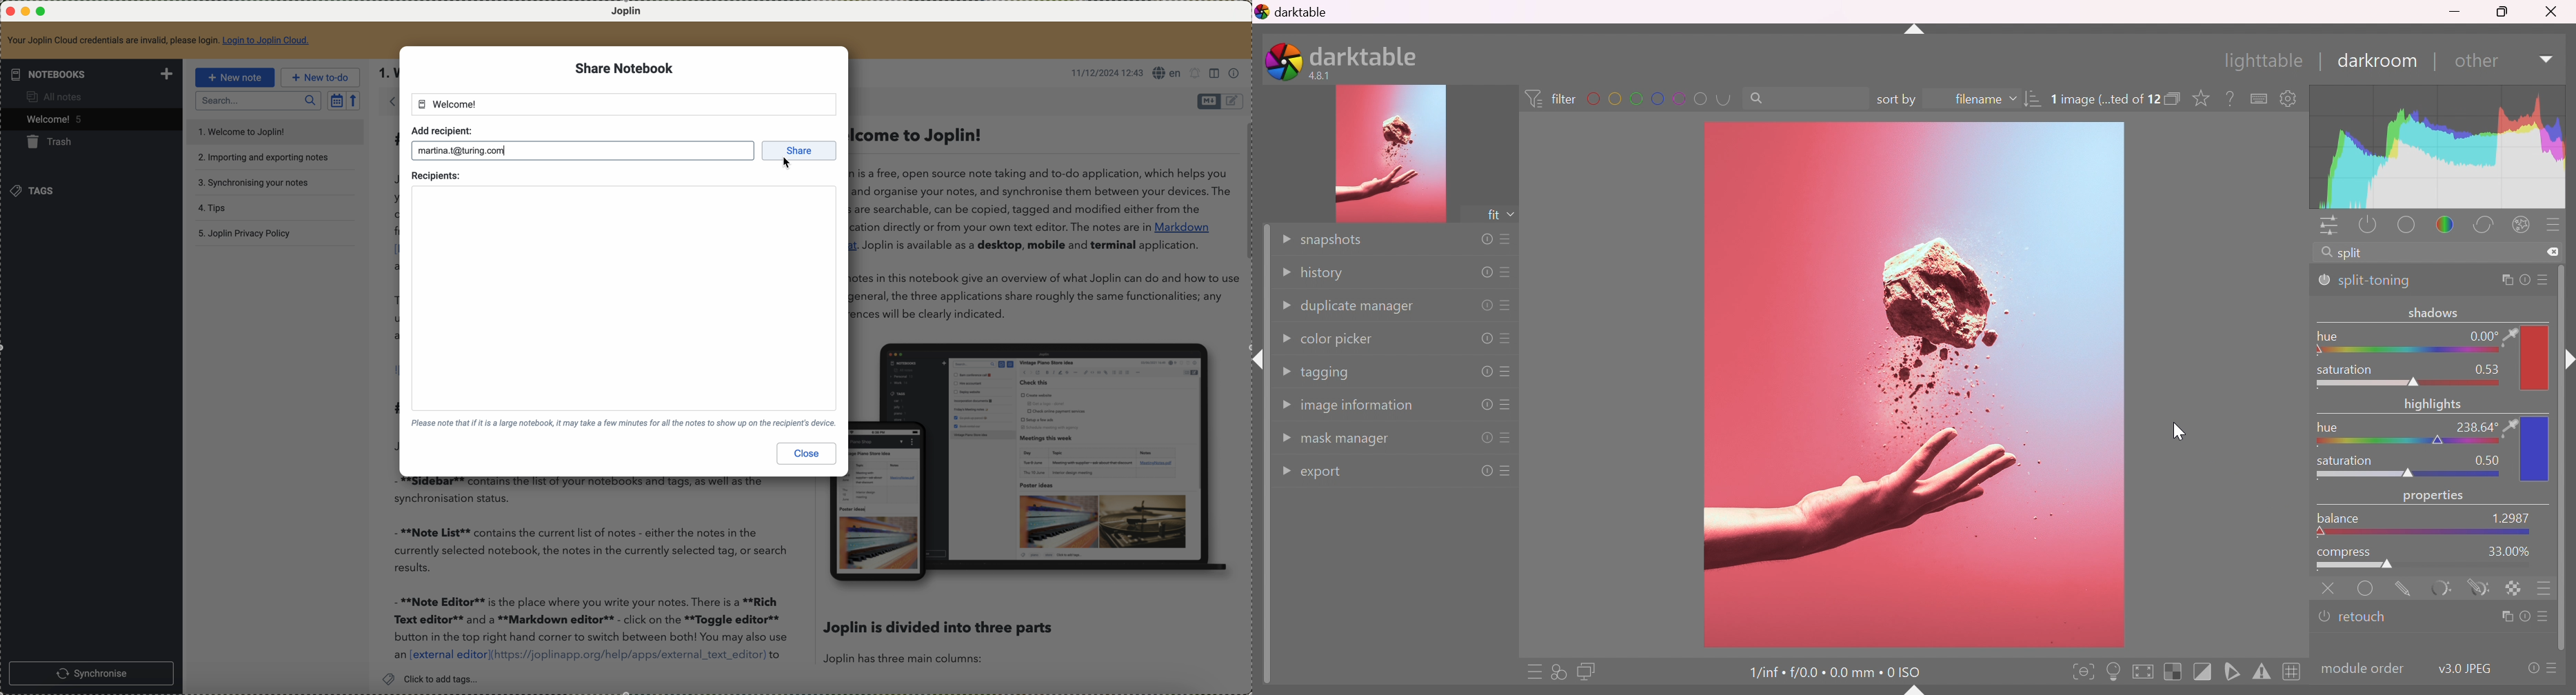  What do you see at coordinates (1367, 55) in the screenshot?
I see `darktable` at bounding box center [1367, 55].